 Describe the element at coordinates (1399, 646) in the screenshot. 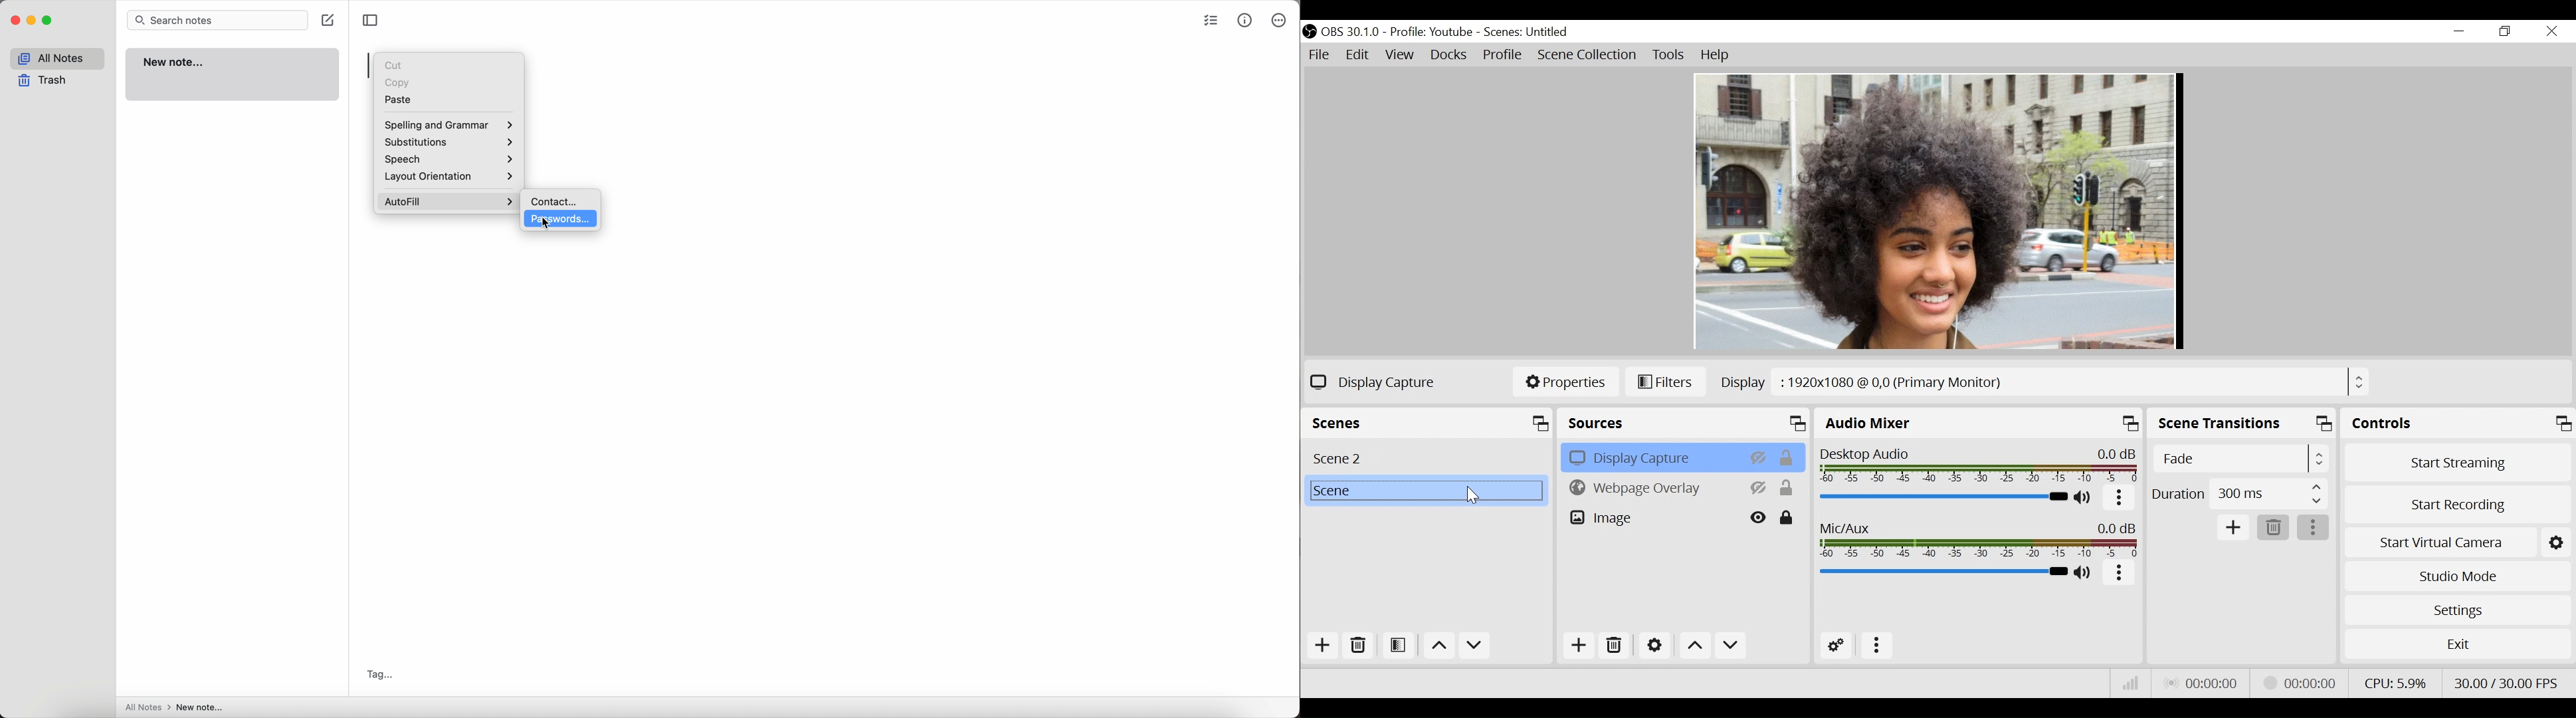

I see `Open Filter Scene` at that location.